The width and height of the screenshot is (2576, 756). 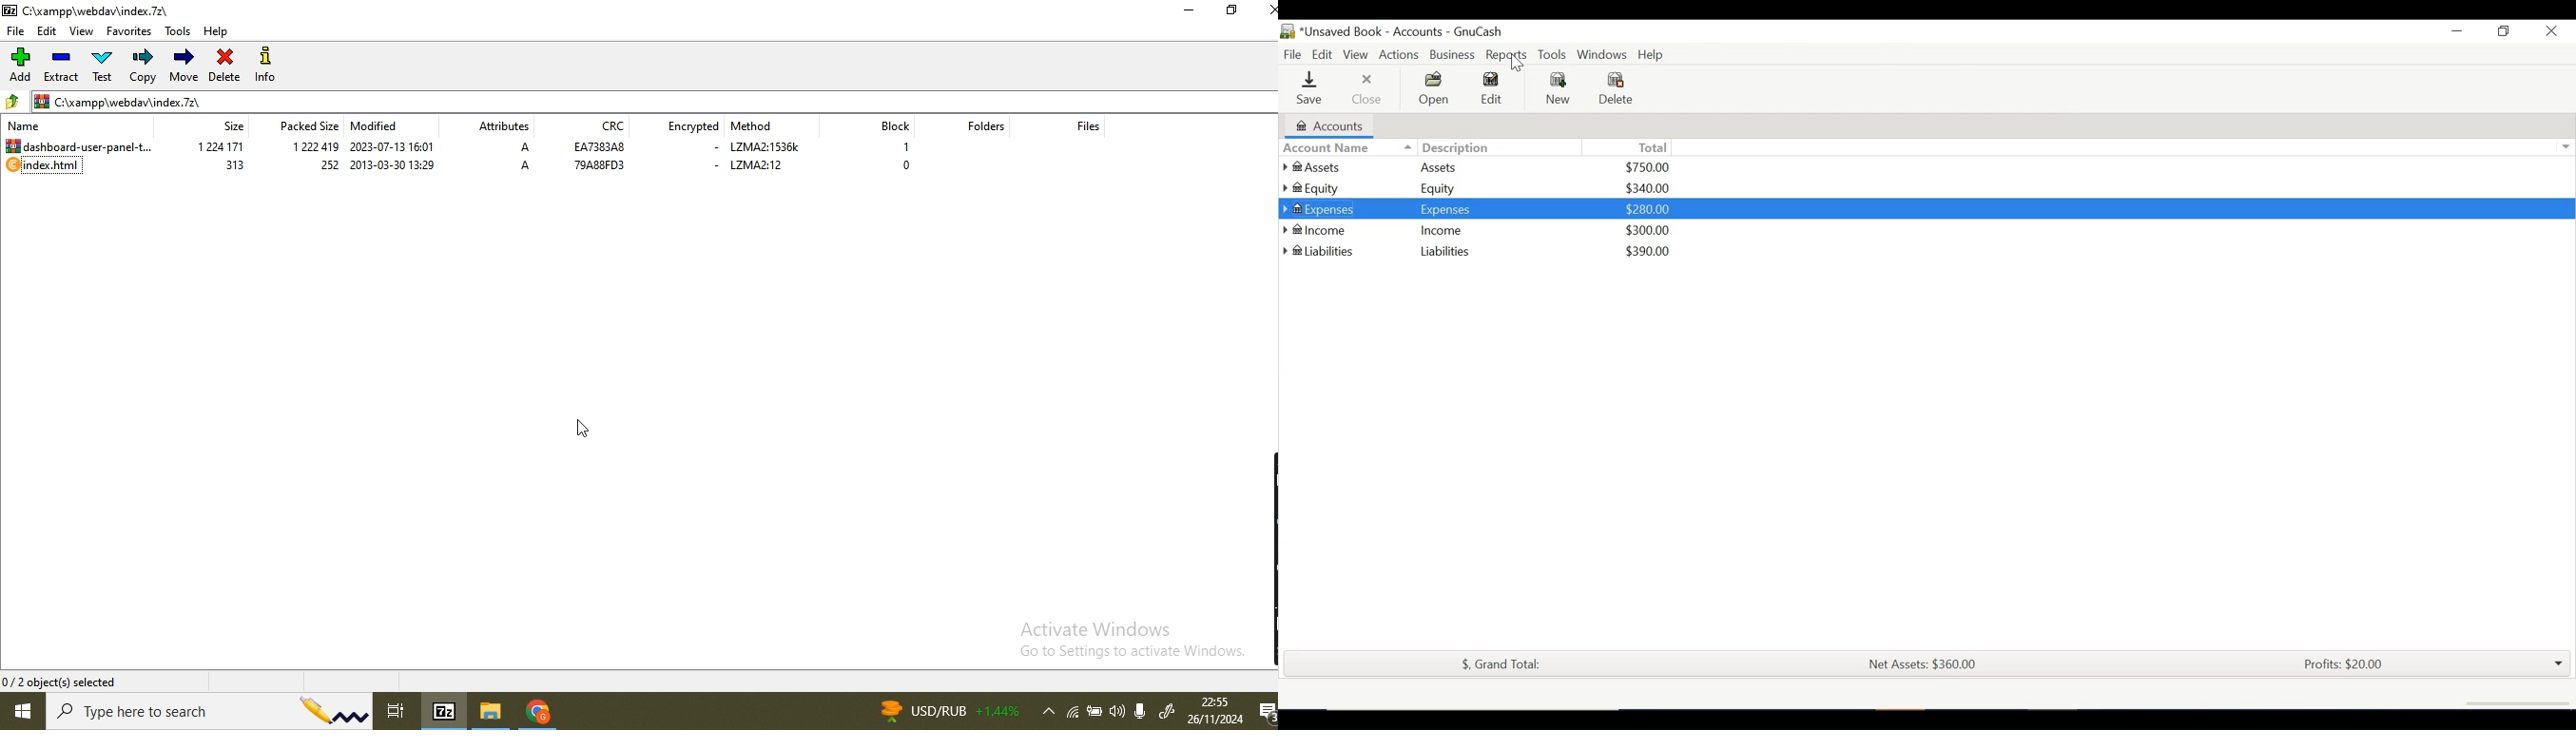 I want to click on 2023-07-13 16:01, so click(x=397, y=146).